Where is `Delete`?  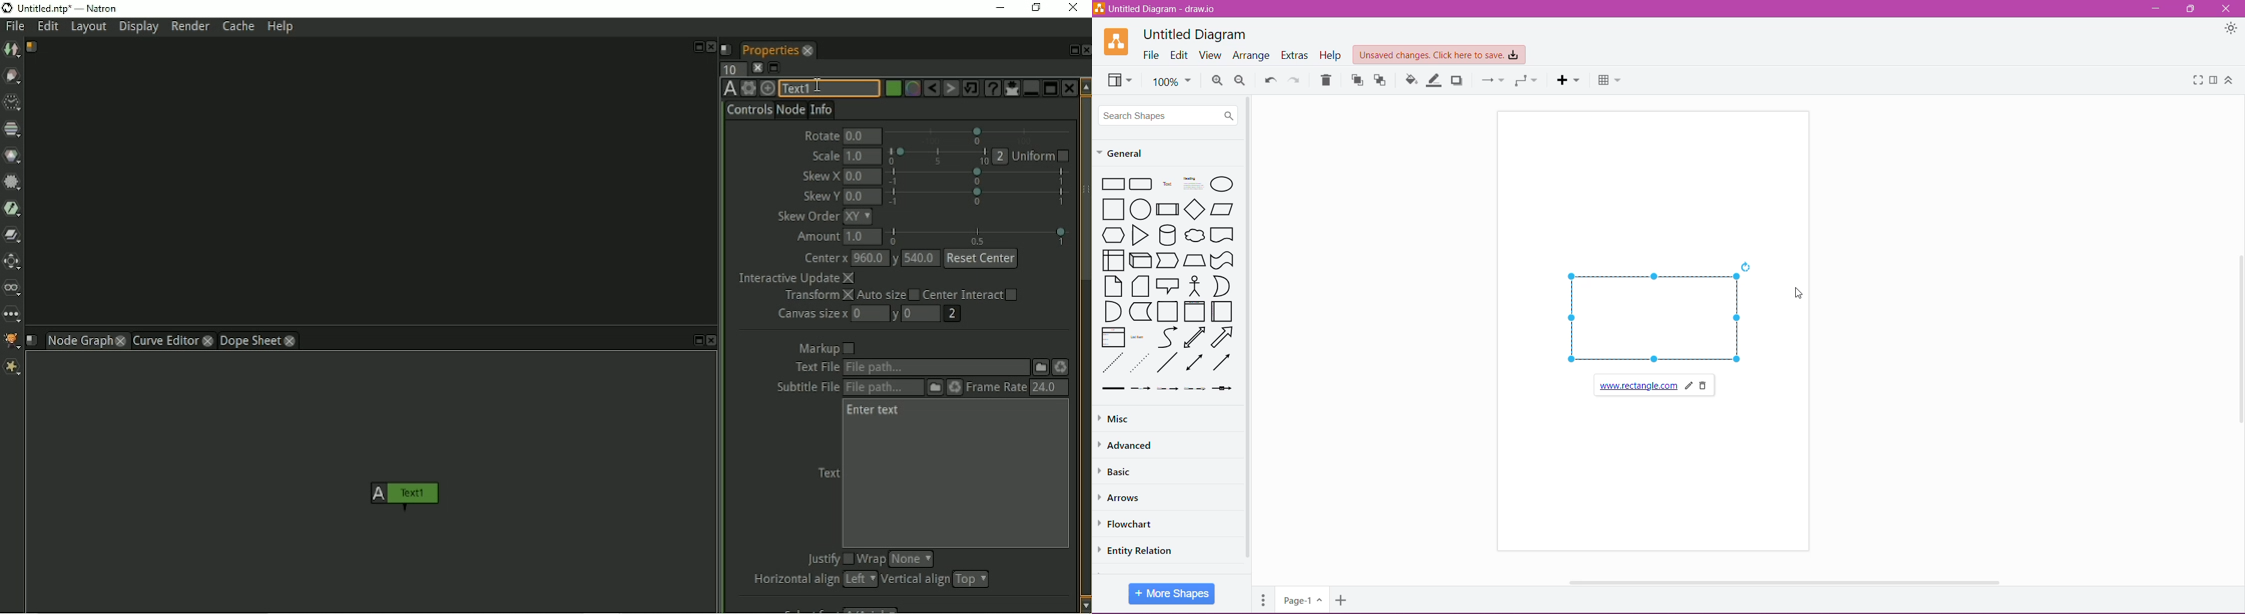
Delete is located at coordinates (1327, 80).